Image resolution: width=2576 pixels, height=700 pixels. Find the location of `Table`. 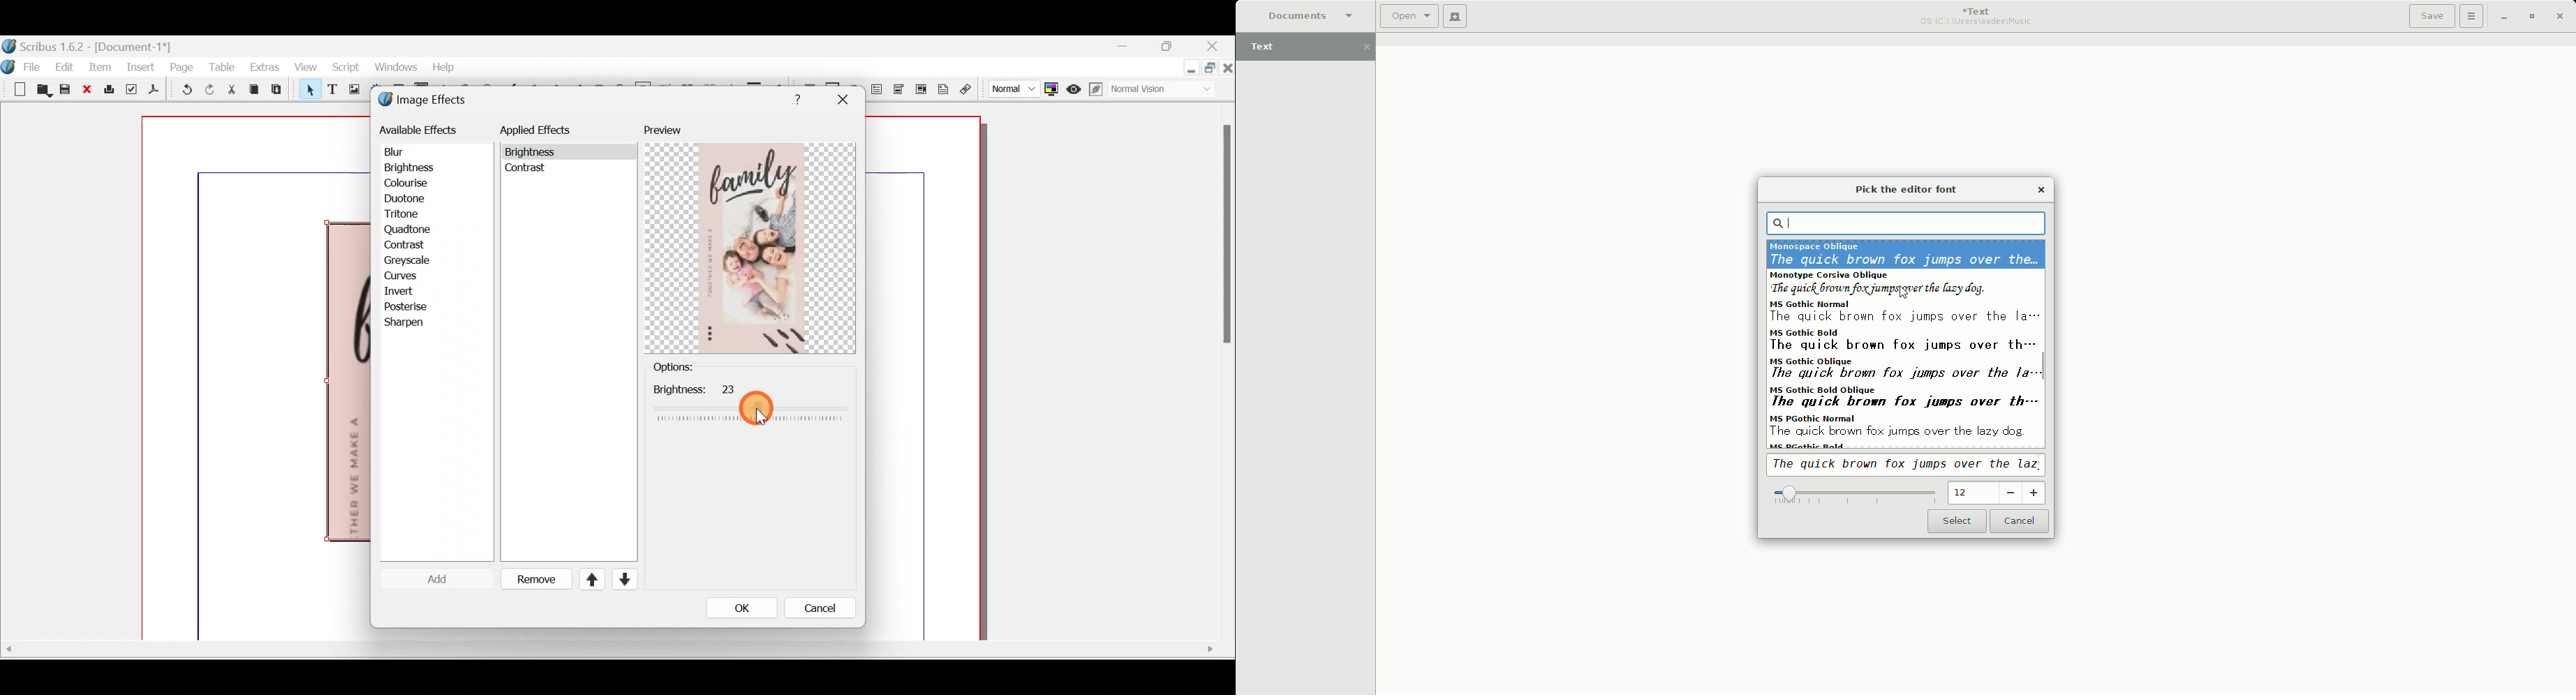

Table is located at coordinates (221, 66).